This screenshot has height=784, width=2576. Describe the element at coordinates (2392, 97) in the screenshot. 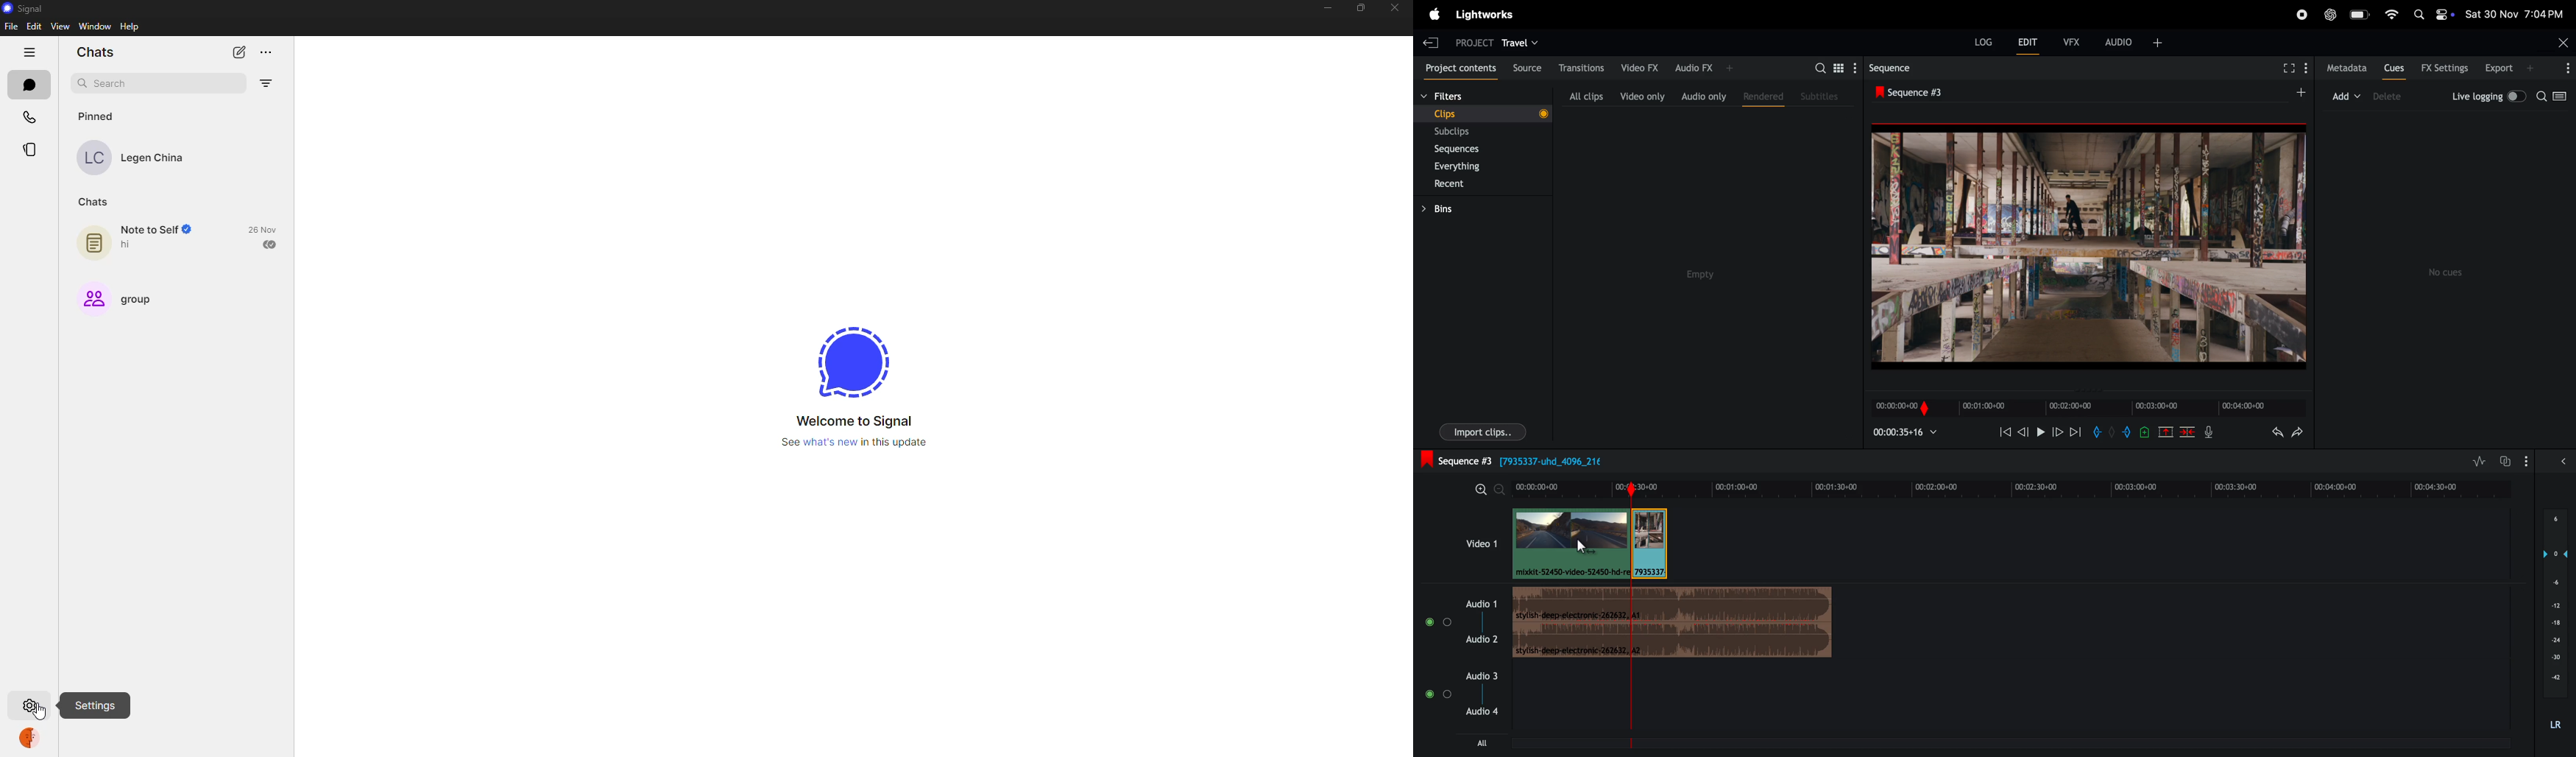

I see `delete` at that location.